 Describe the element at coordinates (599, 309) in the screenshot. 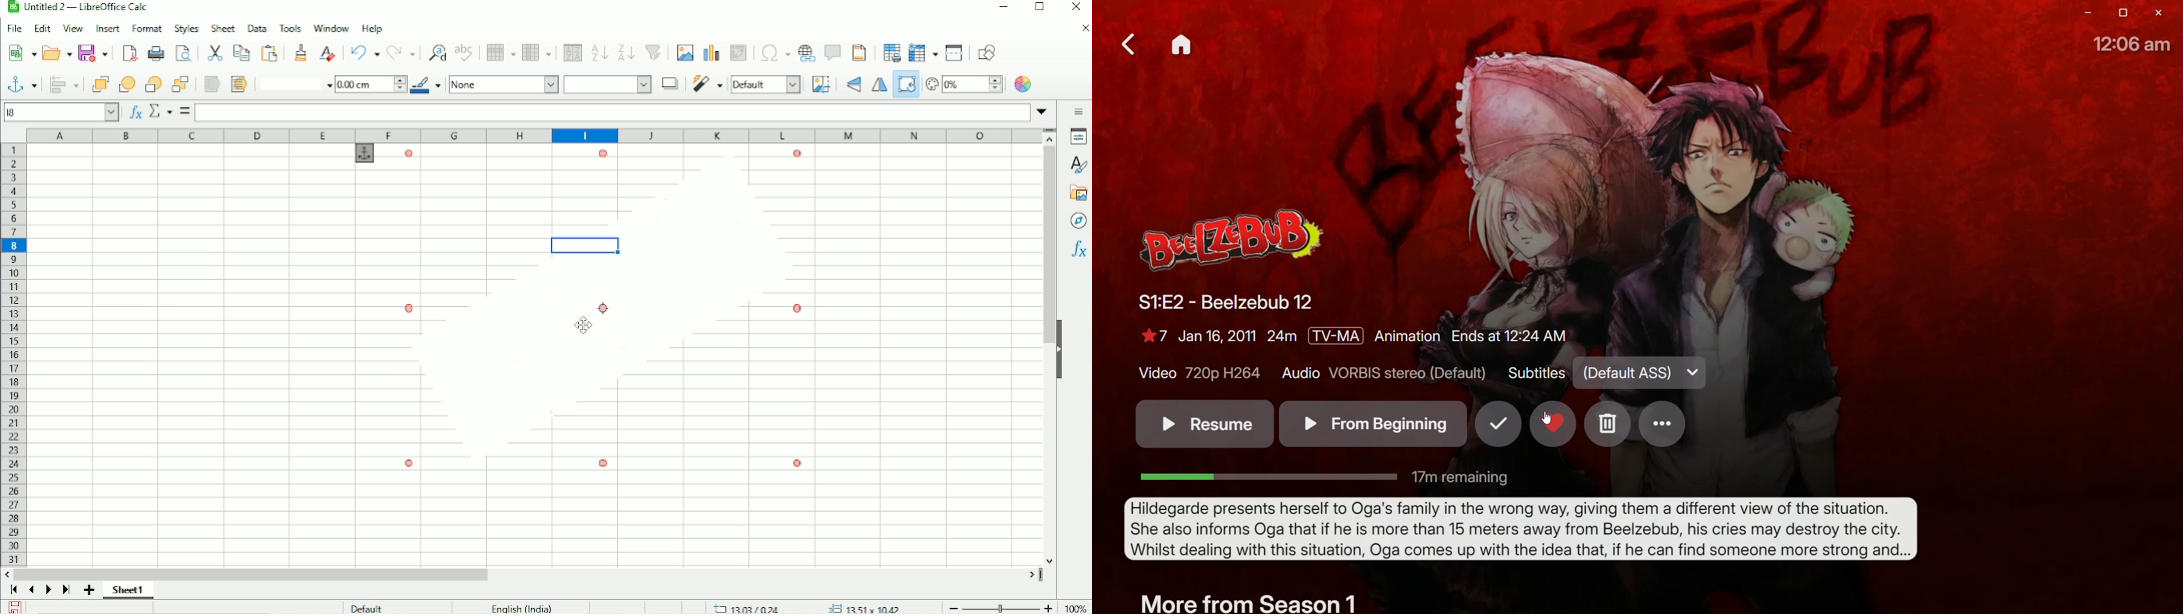

I see `Image rotated` at that location.